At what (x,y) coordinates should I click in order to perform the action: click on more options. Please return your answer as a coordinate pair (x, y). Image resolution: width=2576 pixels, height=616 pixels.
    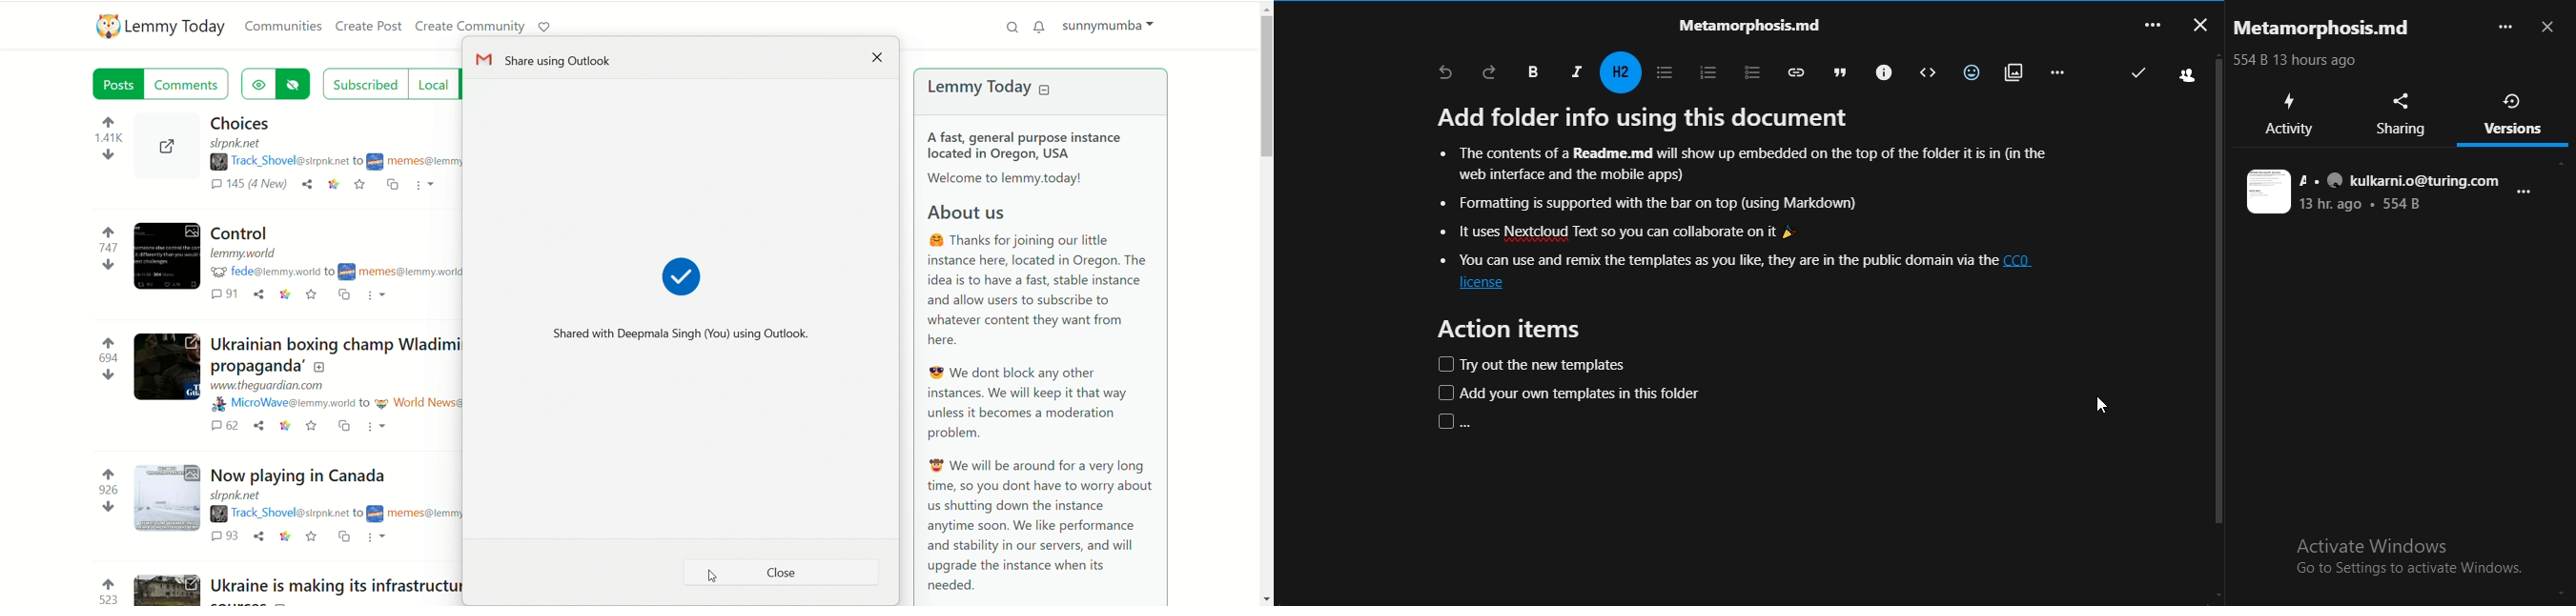
    Looking at the image, I should click on (2504, 27).